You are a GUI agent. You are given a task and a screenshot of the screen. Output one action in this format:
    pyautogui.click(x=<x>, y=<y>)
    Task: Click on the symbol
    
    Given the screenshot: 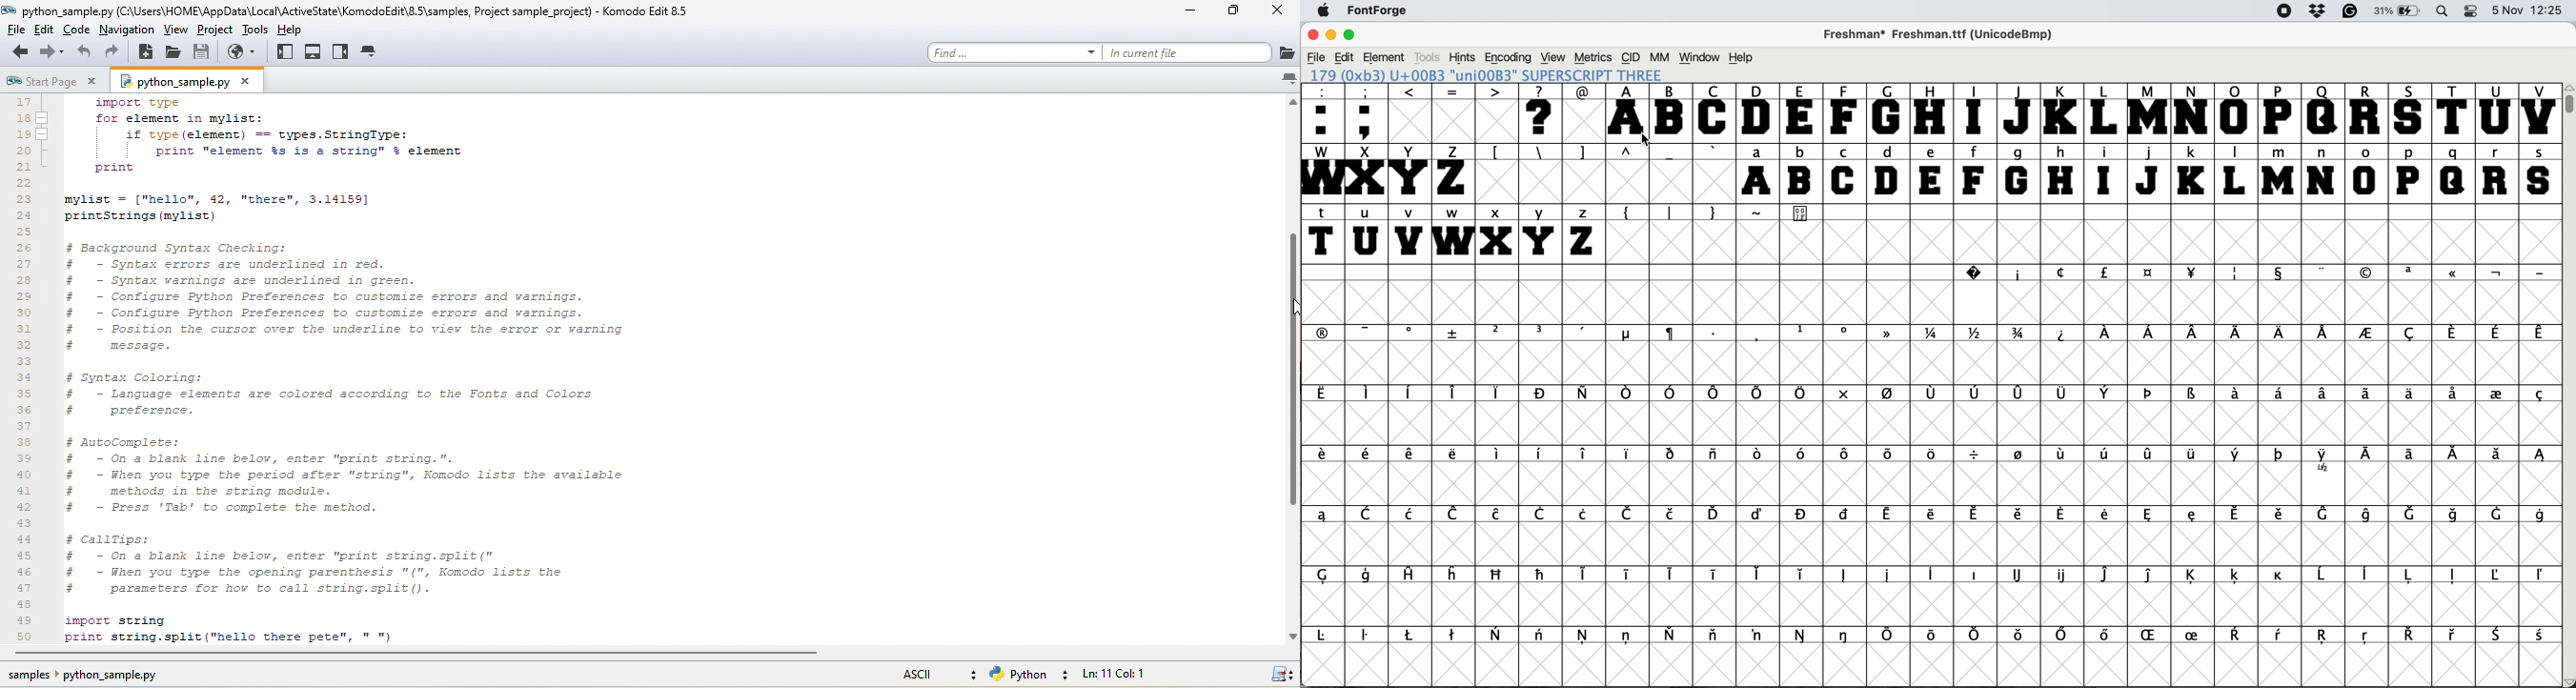 What is the action you would take?
    pyautogui.click(x=1888, y=453)
    